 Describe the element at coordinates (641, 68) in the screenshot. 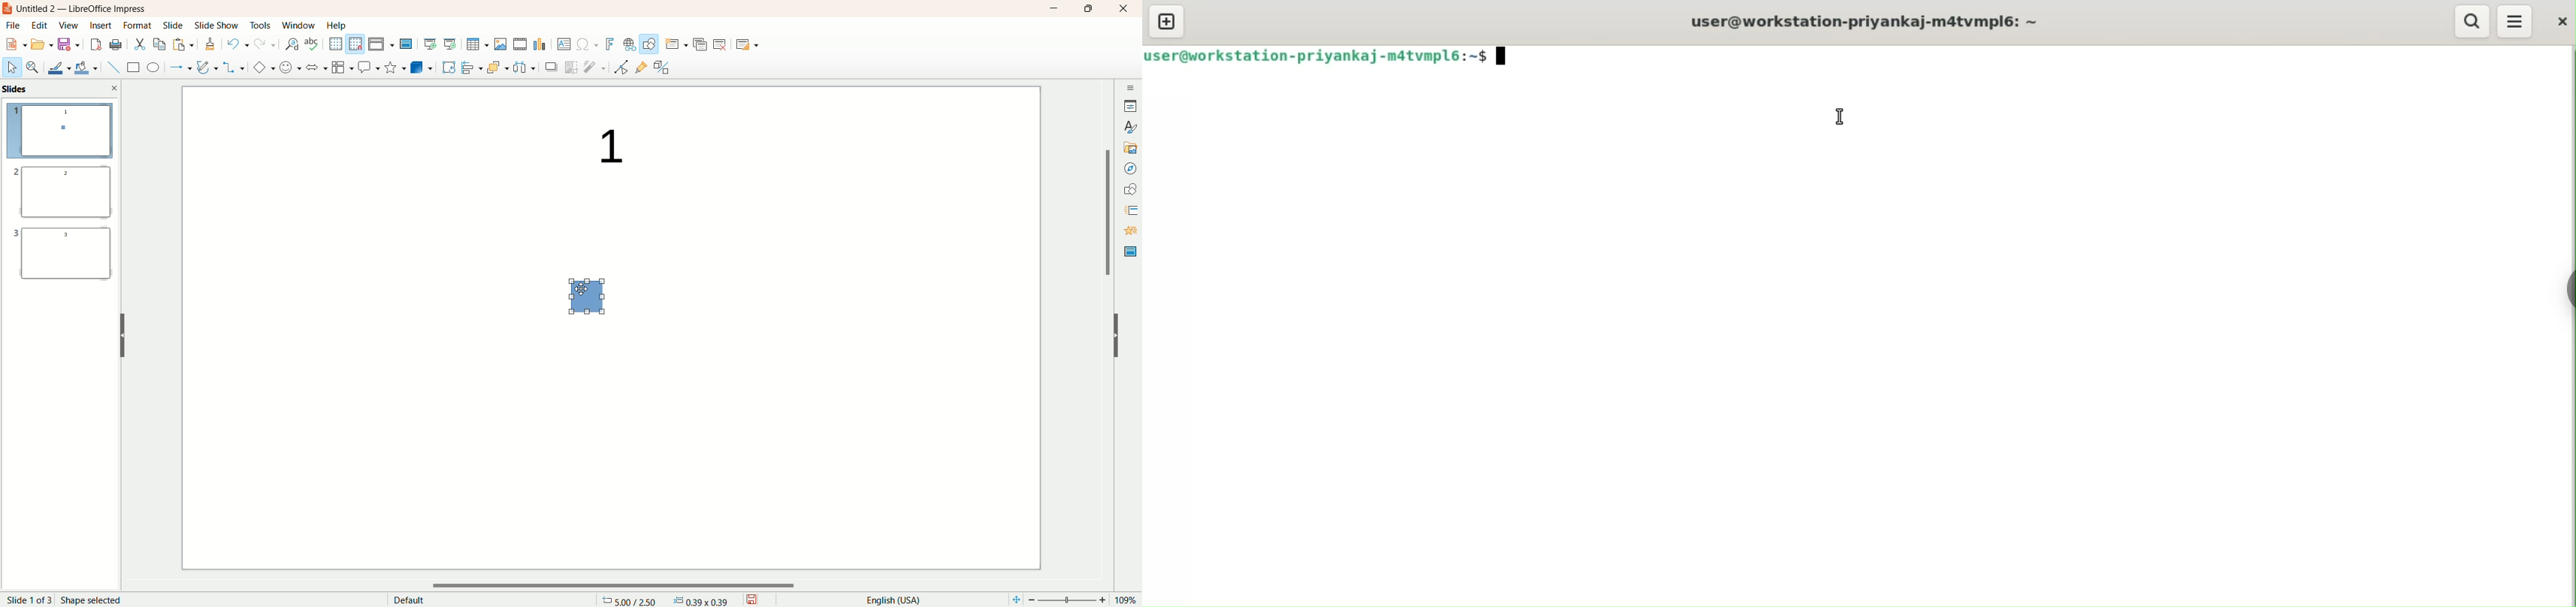

I see `gluepoint function` at that location.